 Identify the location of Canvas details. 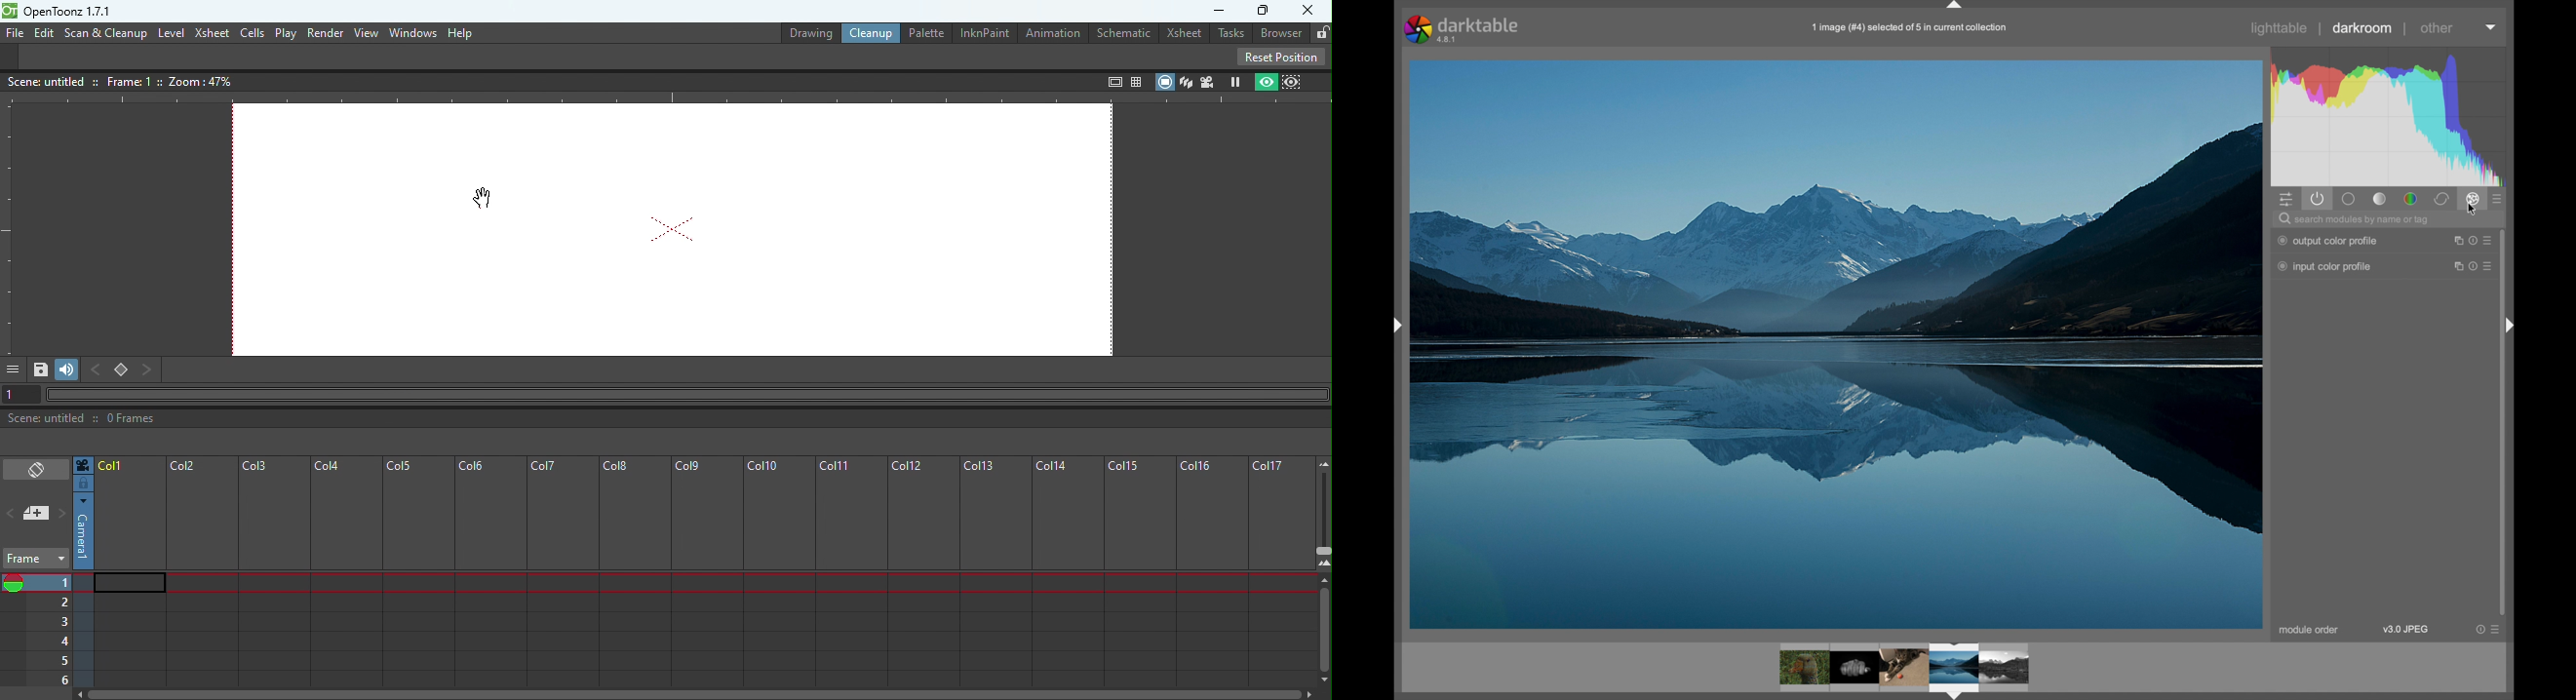
(124, 80).